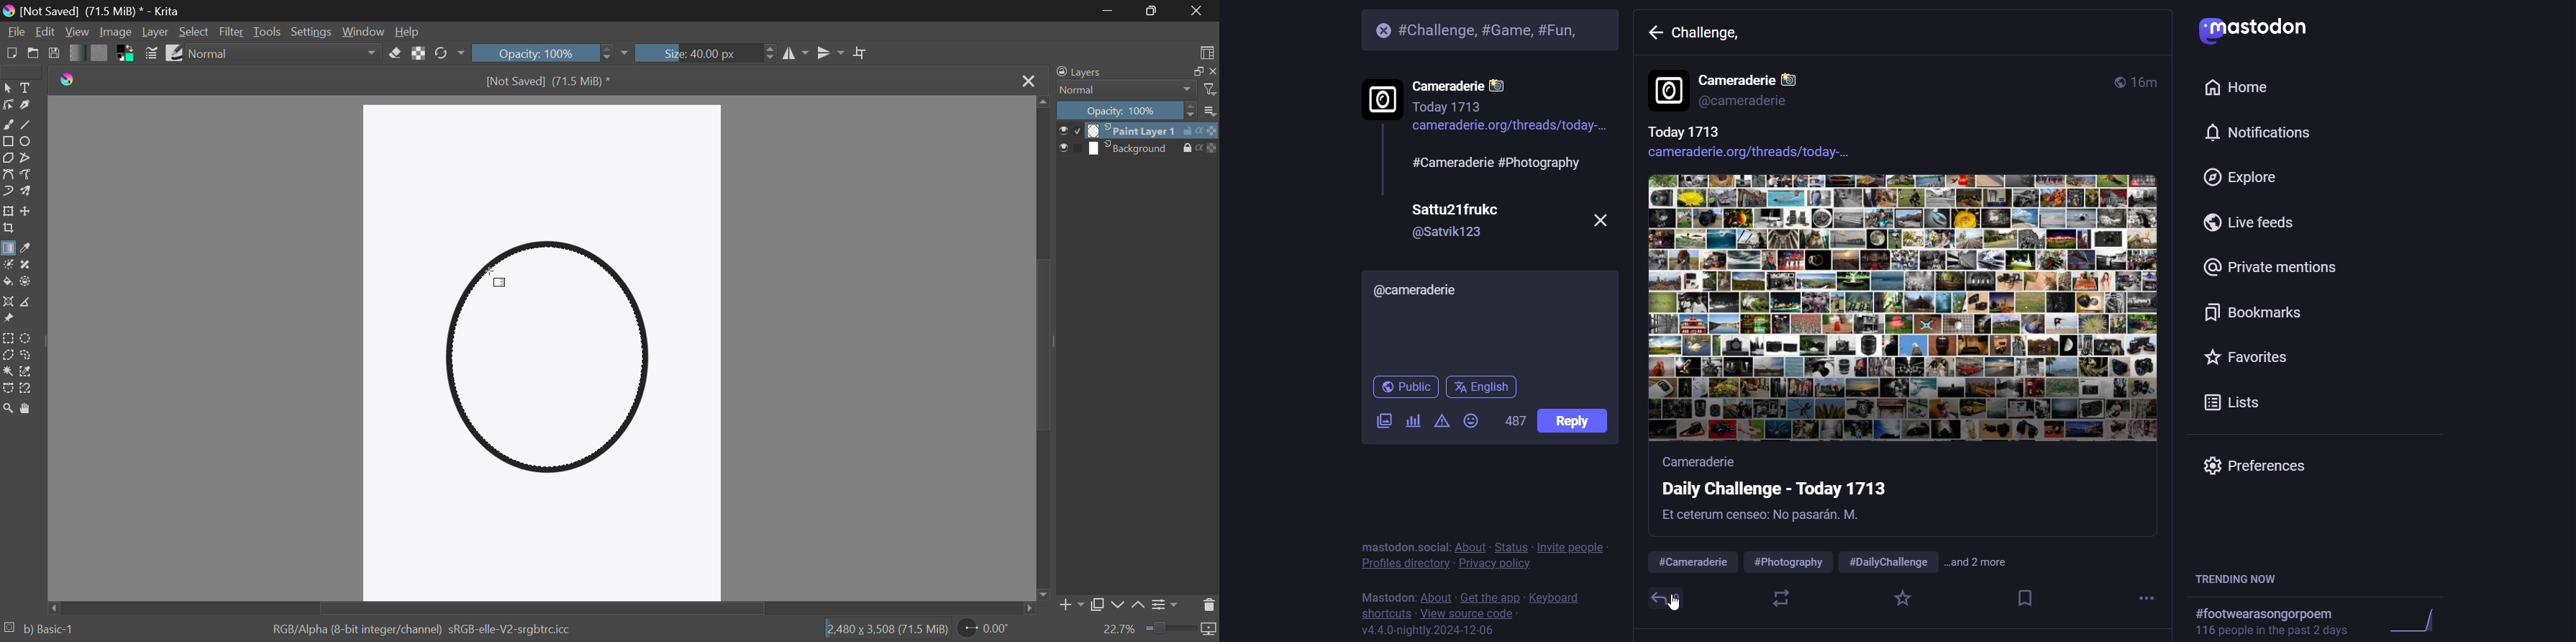  I want to click on favorite, so click(1902, 600).